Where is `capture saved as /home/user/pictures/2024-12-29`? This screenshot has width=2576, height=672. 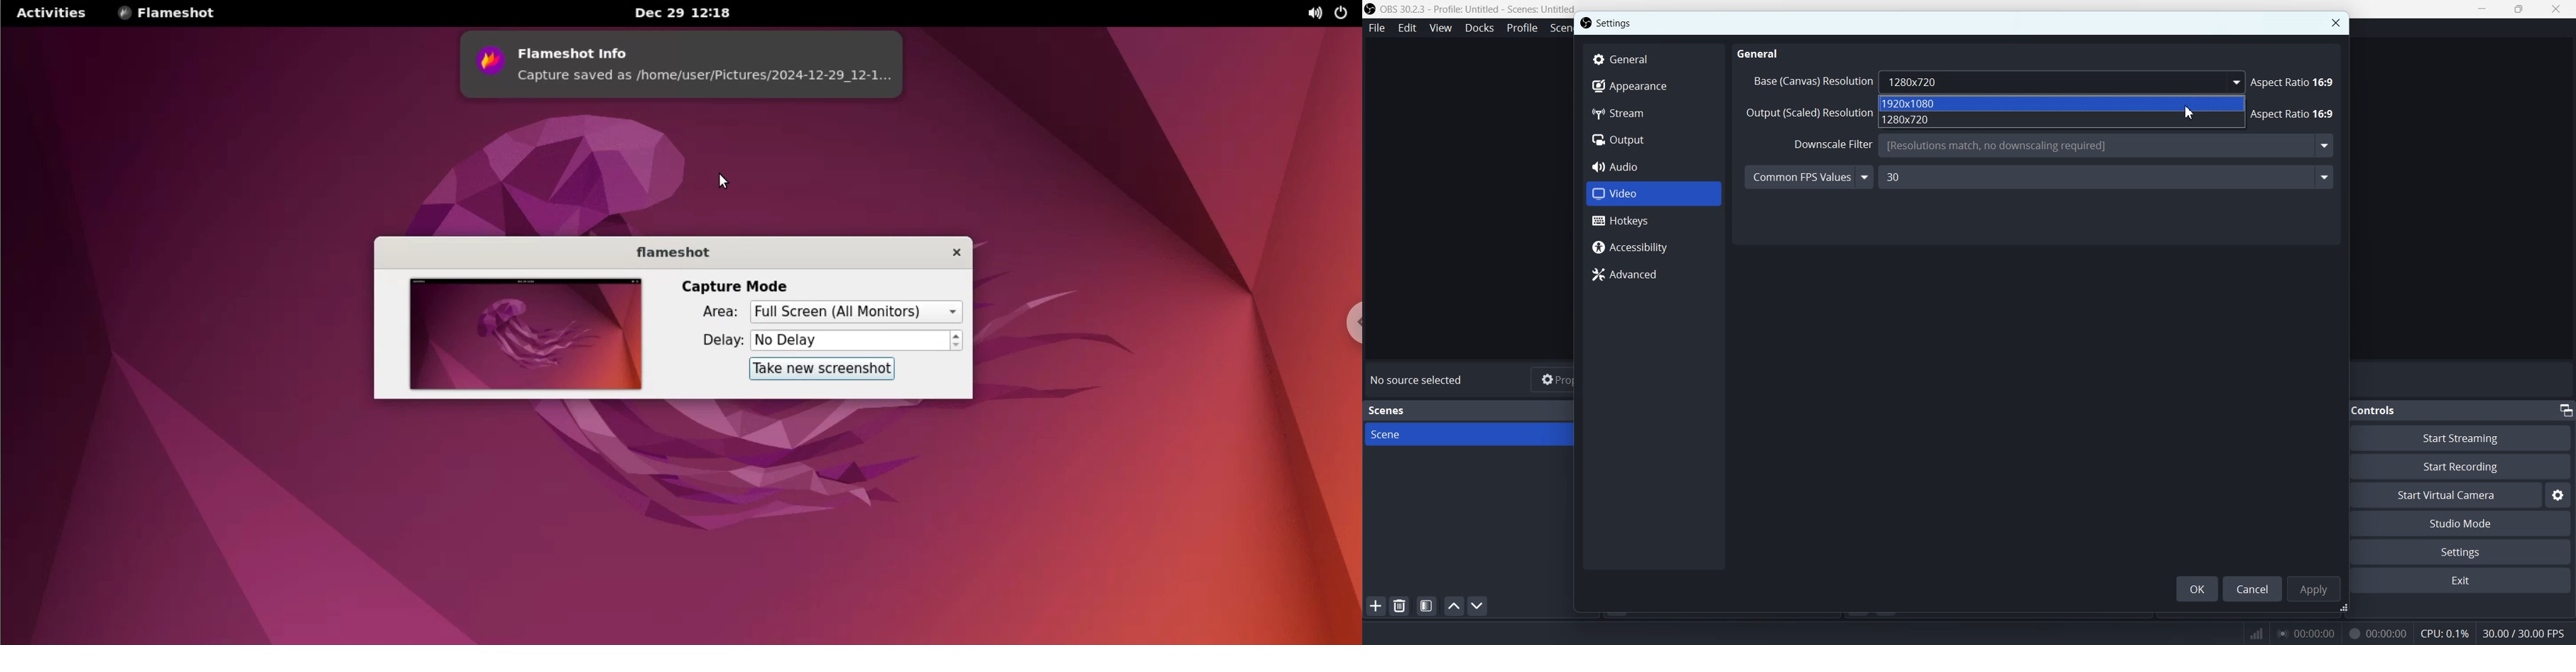
capture saved as /home/user/pictures/2024-12-29 is located at coordinates (707, 82).